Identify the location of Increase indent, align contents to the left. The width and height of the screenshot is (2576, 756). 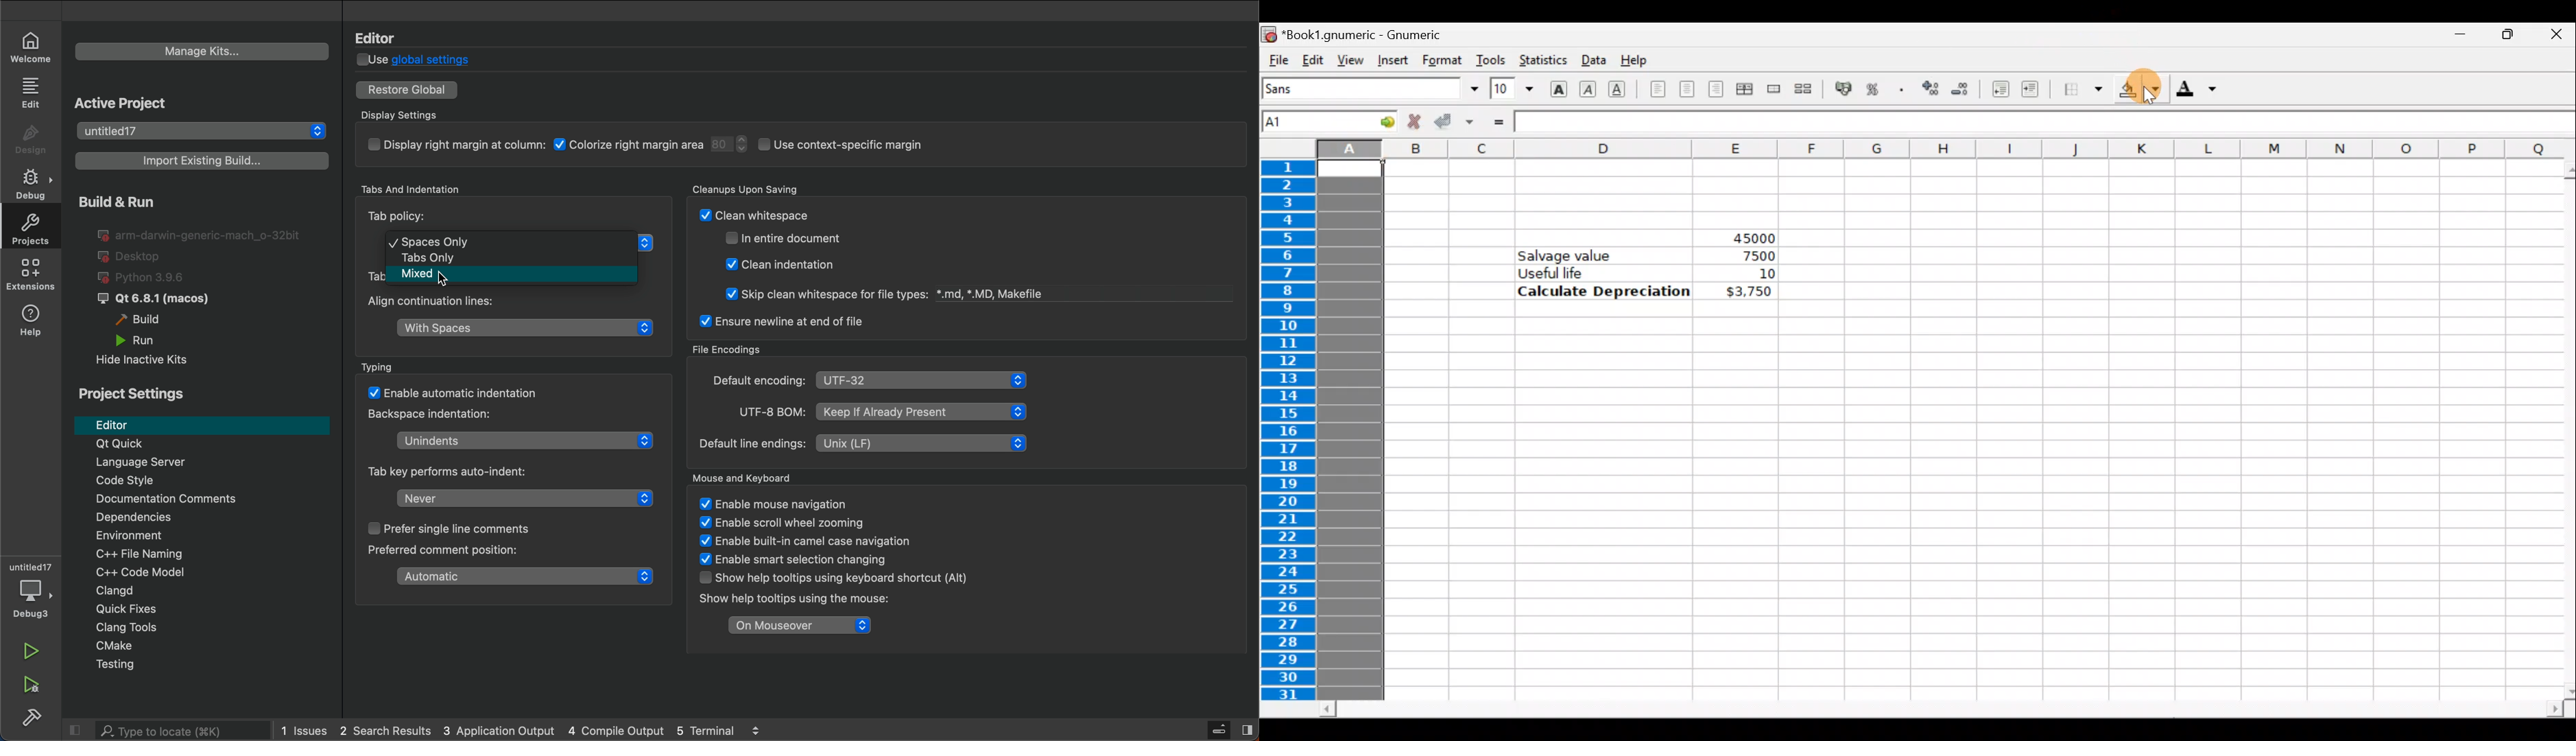
(2036, 91).